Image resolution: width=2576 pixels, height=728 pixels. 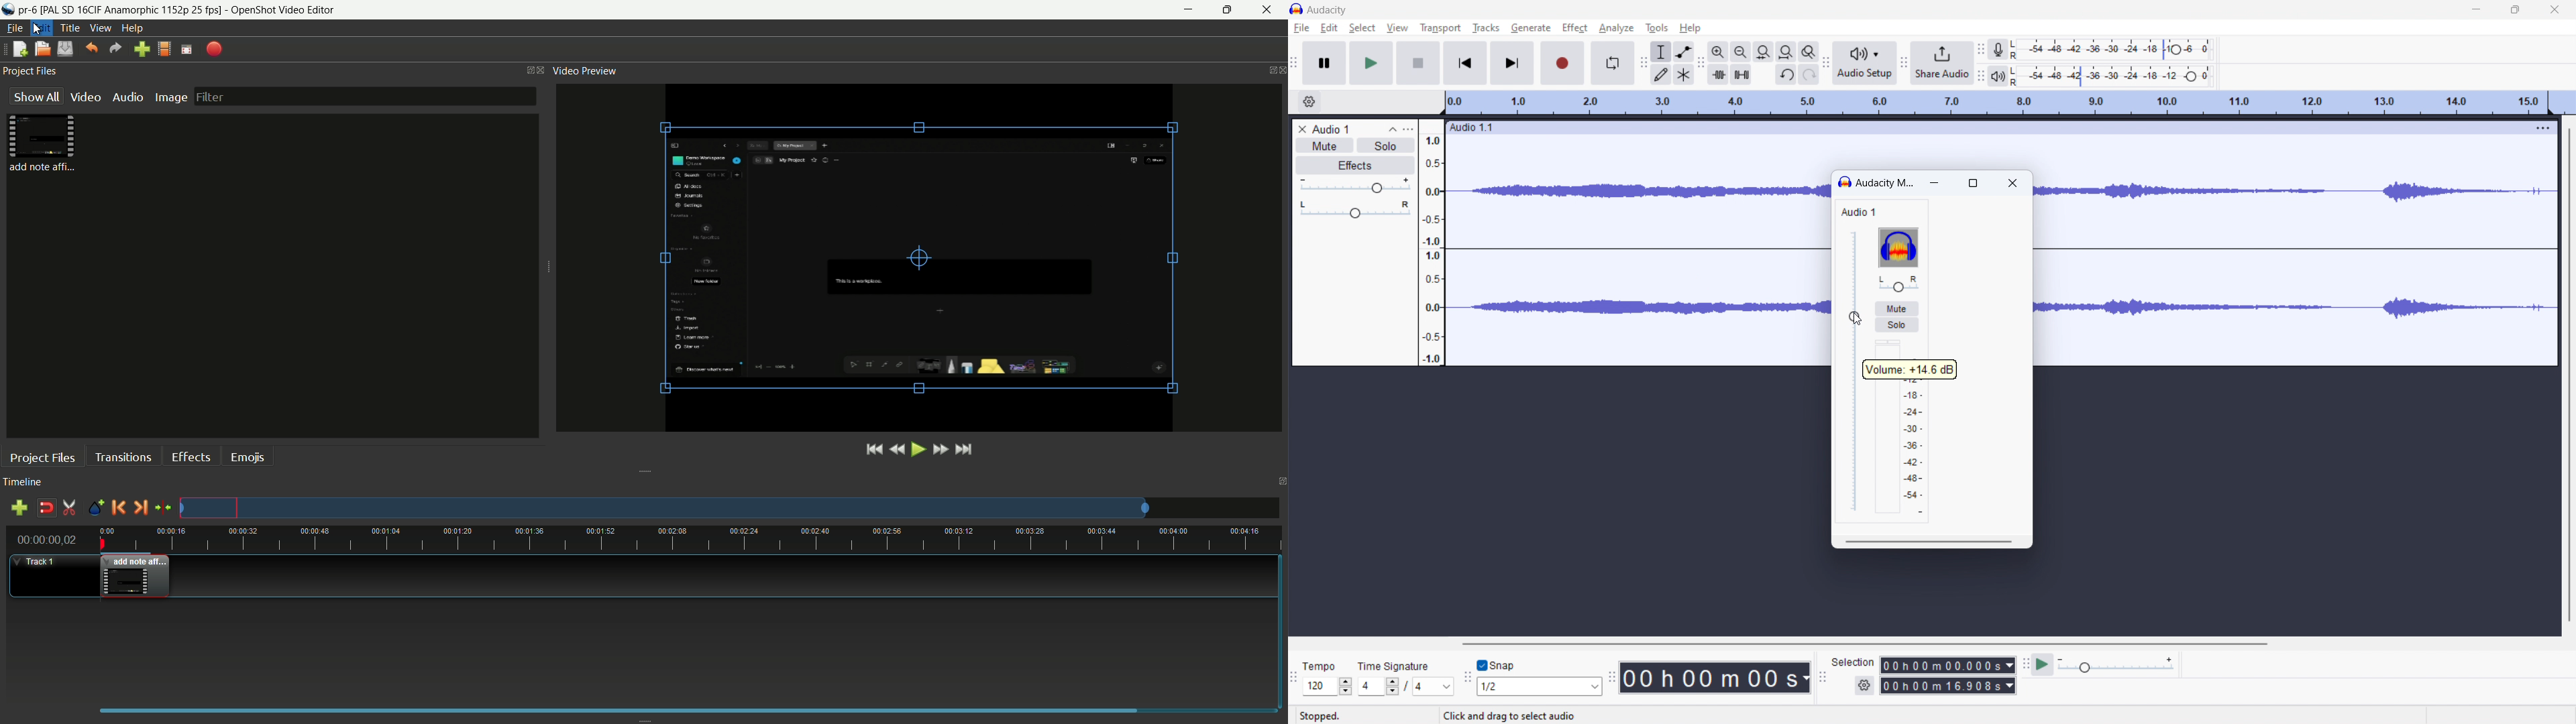 I want to click on collapse, so click(x=1393, y=129).